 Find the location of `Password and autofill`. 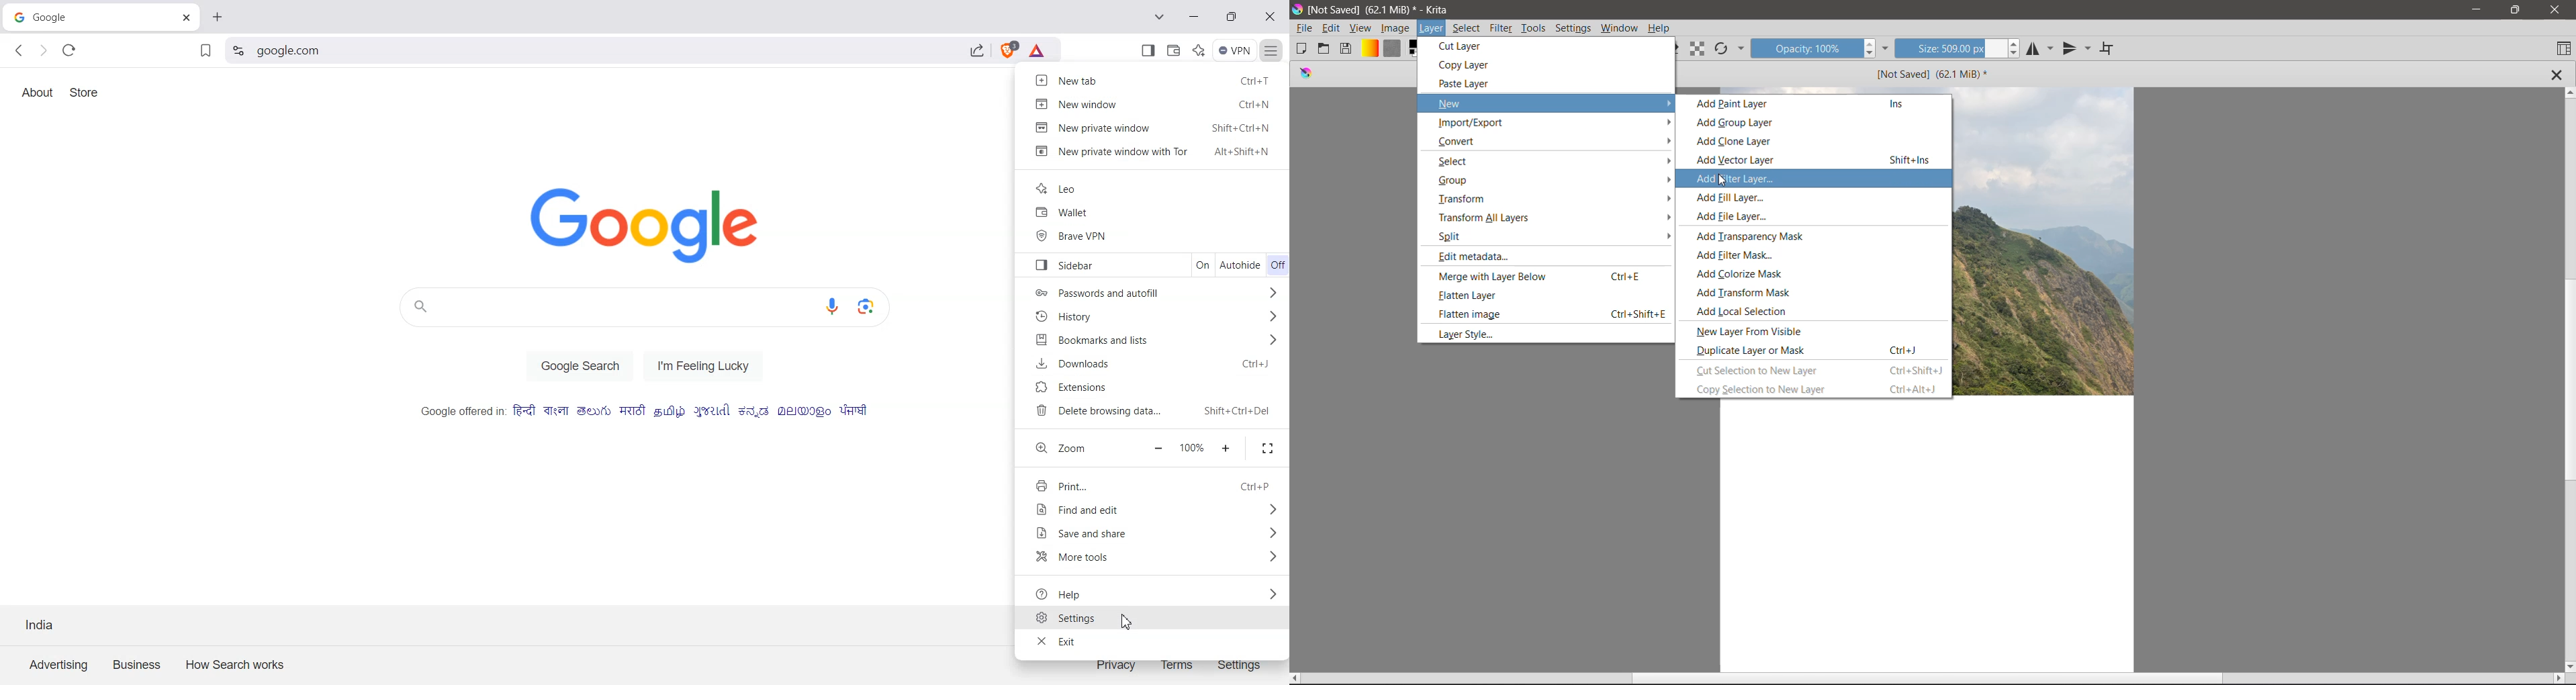

Password and autofill is located at coordinates (1159, 291).